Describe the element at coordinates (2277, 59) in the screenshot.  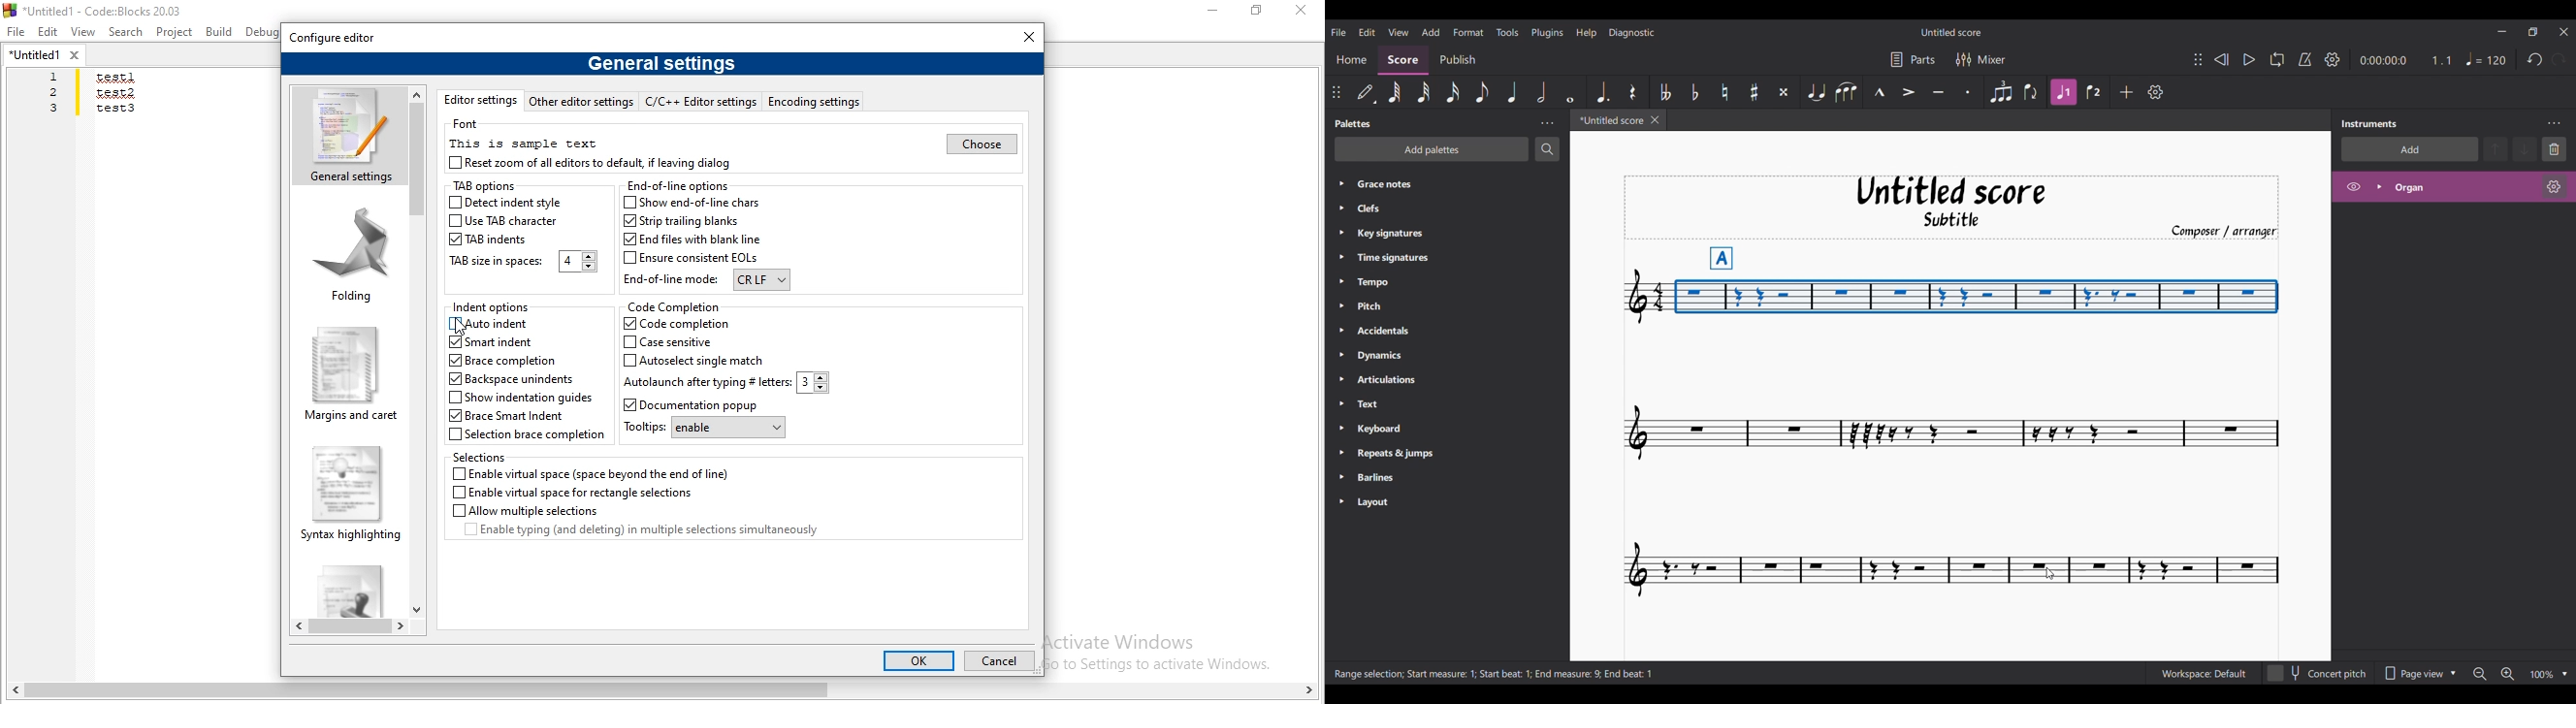
I see `Loop playback` at that location.